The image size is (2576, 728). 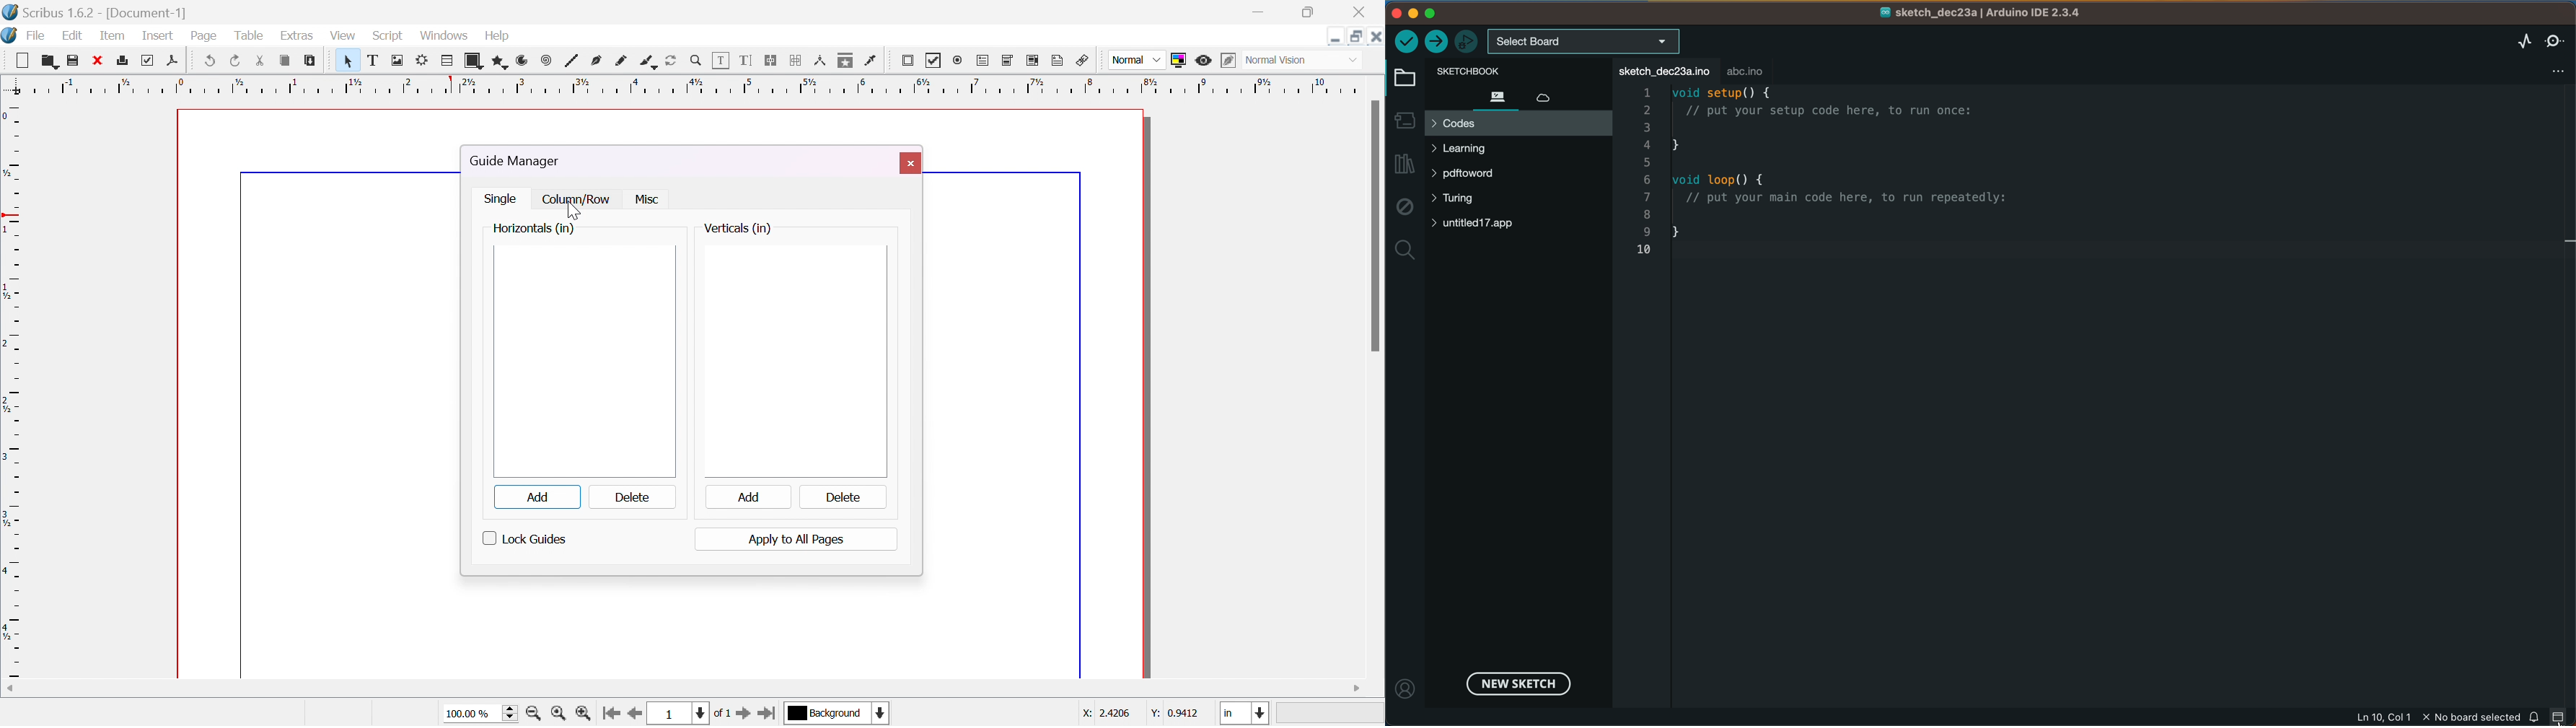 I want to click on preview  mode, so click(x=1204, y=61).